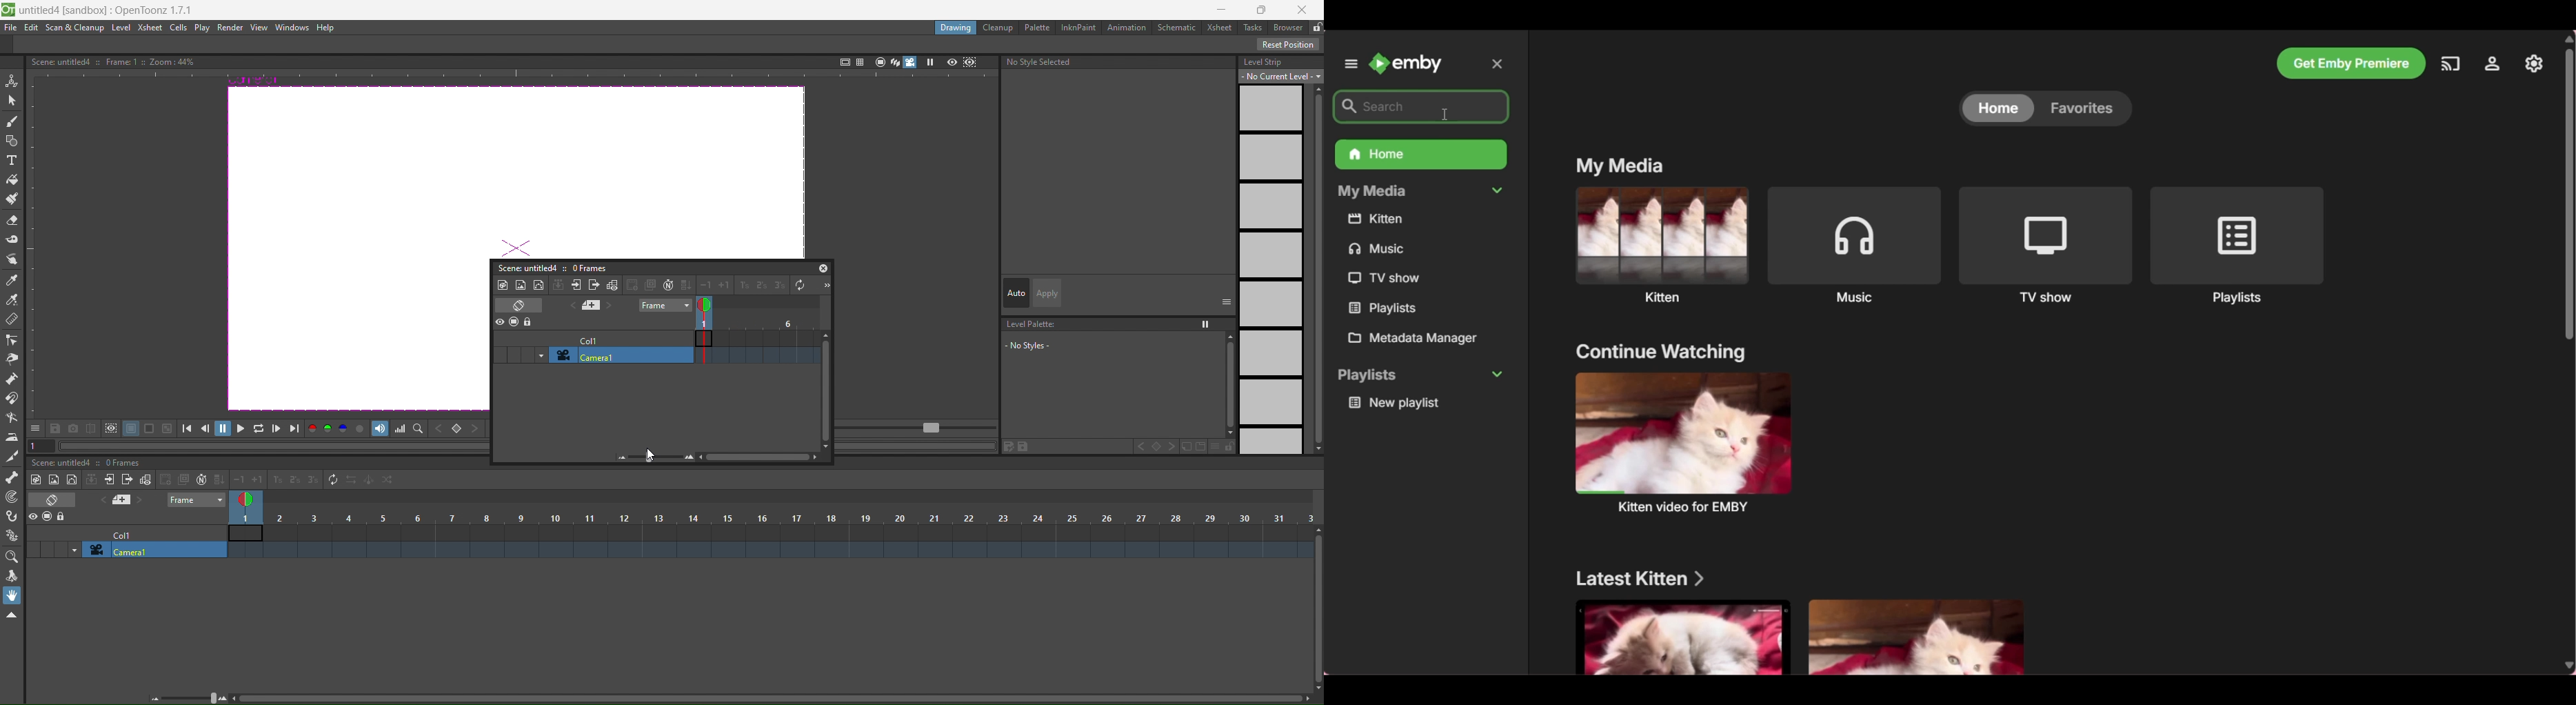 The image size is (2576, 728). Describe the element at coordinates (647, 455) in the screenshot. I see `cursor` at that location.